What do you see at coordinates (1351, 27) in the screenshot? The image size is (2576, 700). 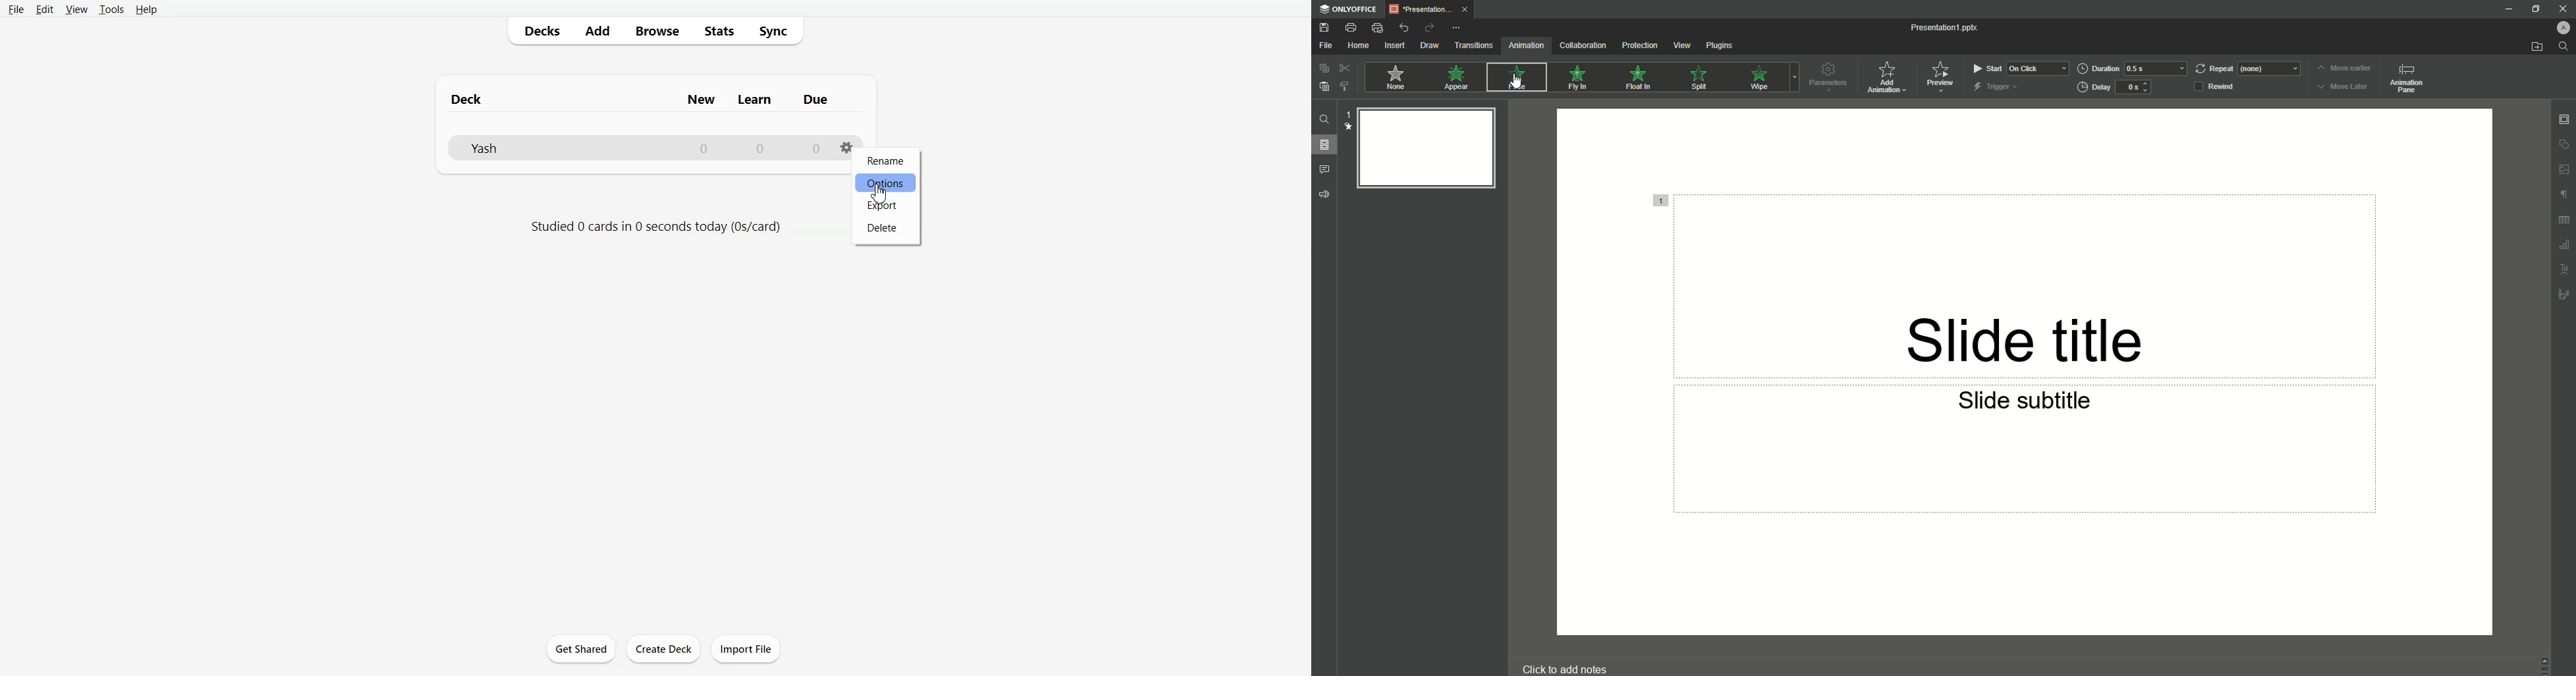 I see `Print` at bounding box center [1351, 27].